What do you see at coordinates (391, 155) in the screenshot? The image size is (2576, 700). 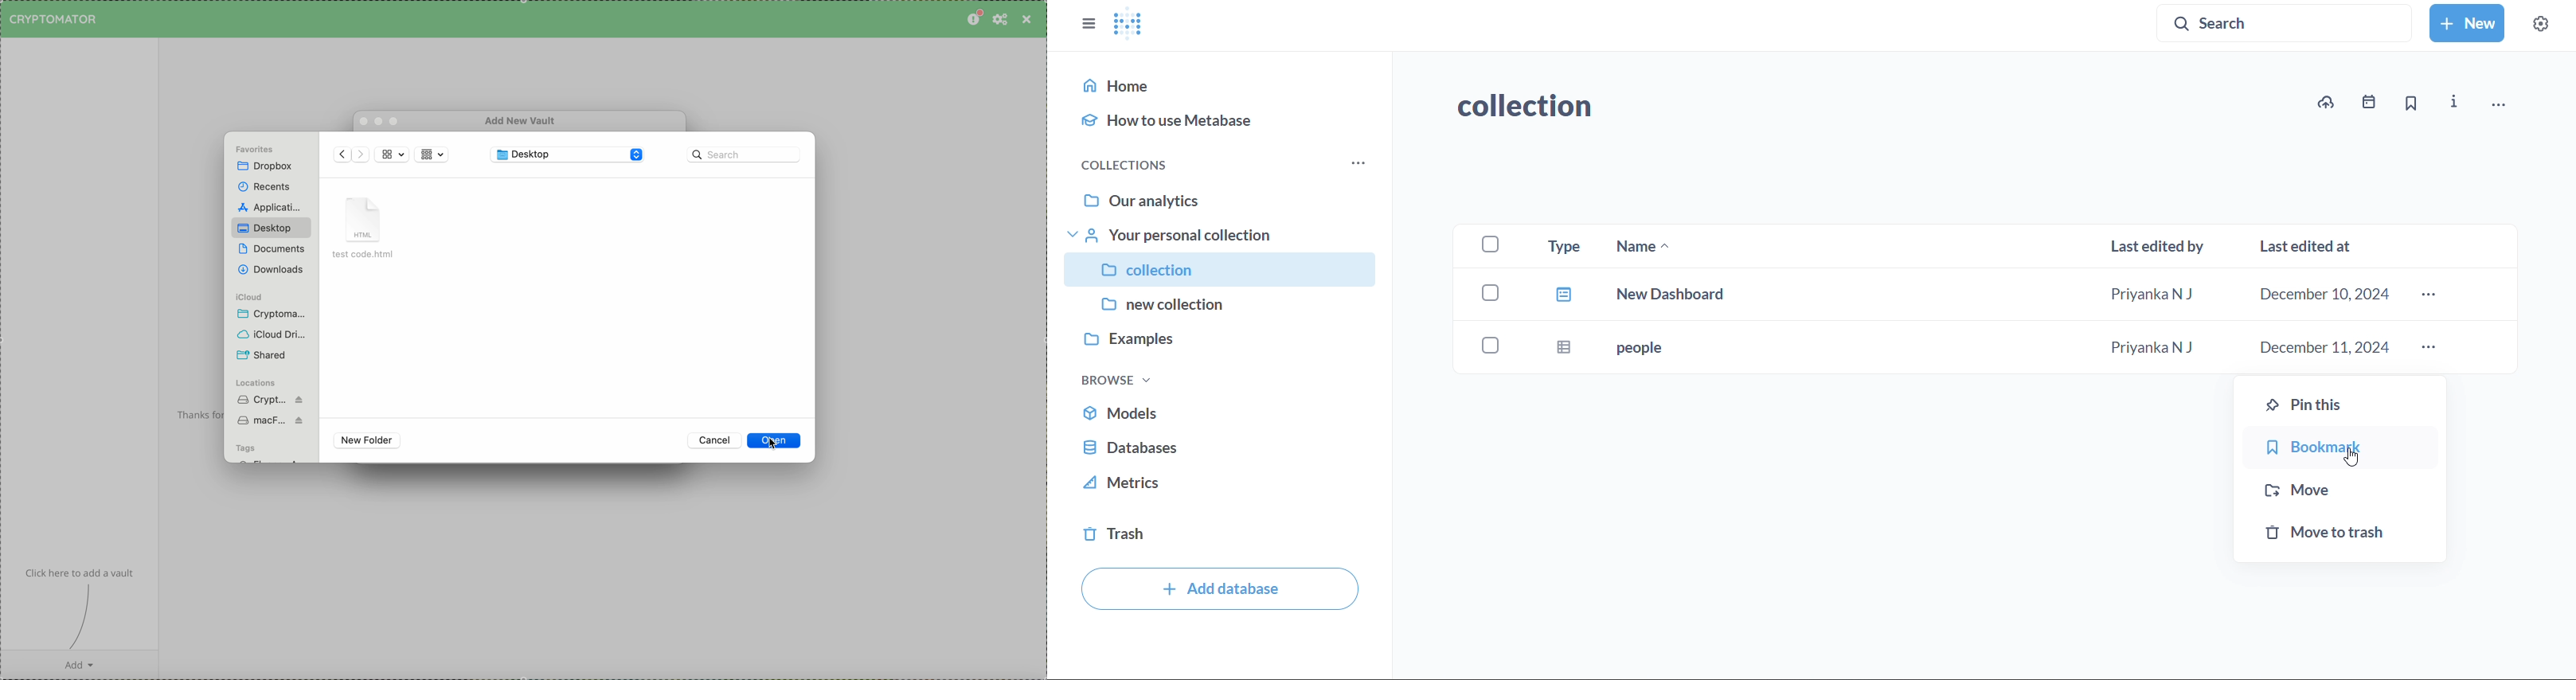 I see `view` at bounding box center [391, 155].